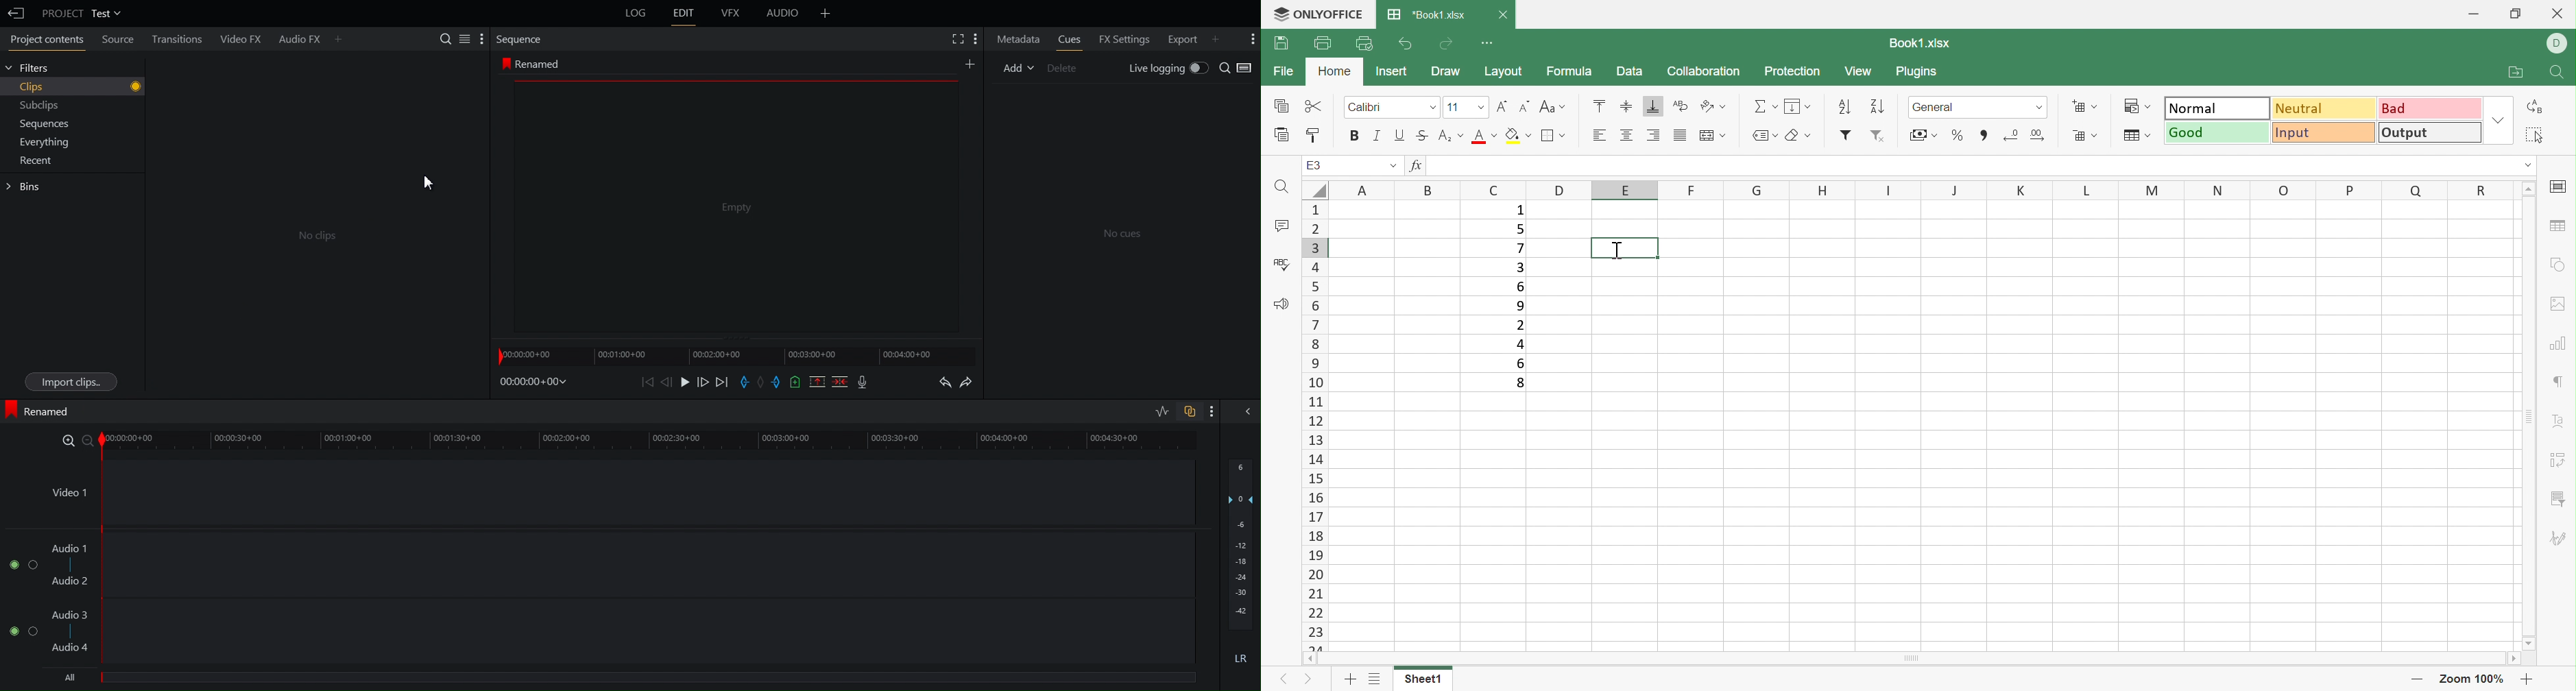  Describe the element at coordinates (183, 39) in the screenshot. I see `Transitions` at that location.